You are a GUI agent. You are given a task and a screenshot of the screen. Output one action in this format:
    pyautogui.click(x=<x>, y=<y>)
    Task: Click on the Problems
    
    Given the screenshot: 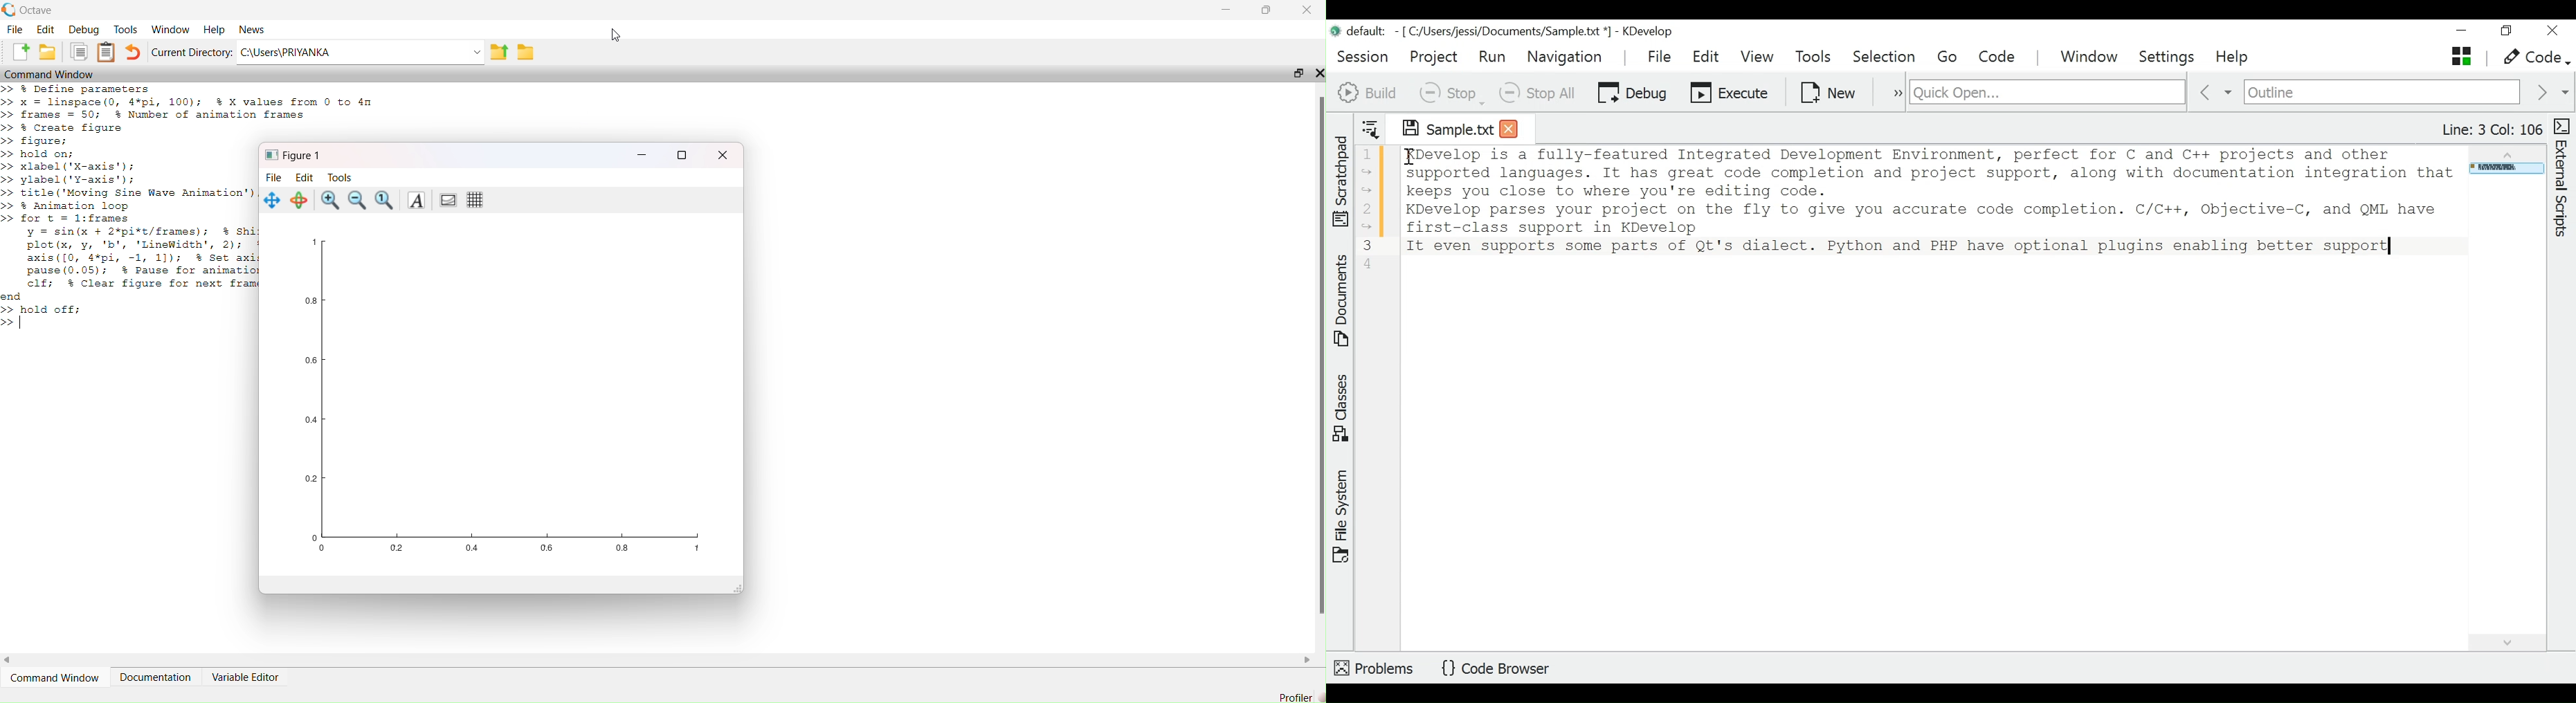 What is the action you would take?
    pyautogui.click(x=1375, y=666)
    